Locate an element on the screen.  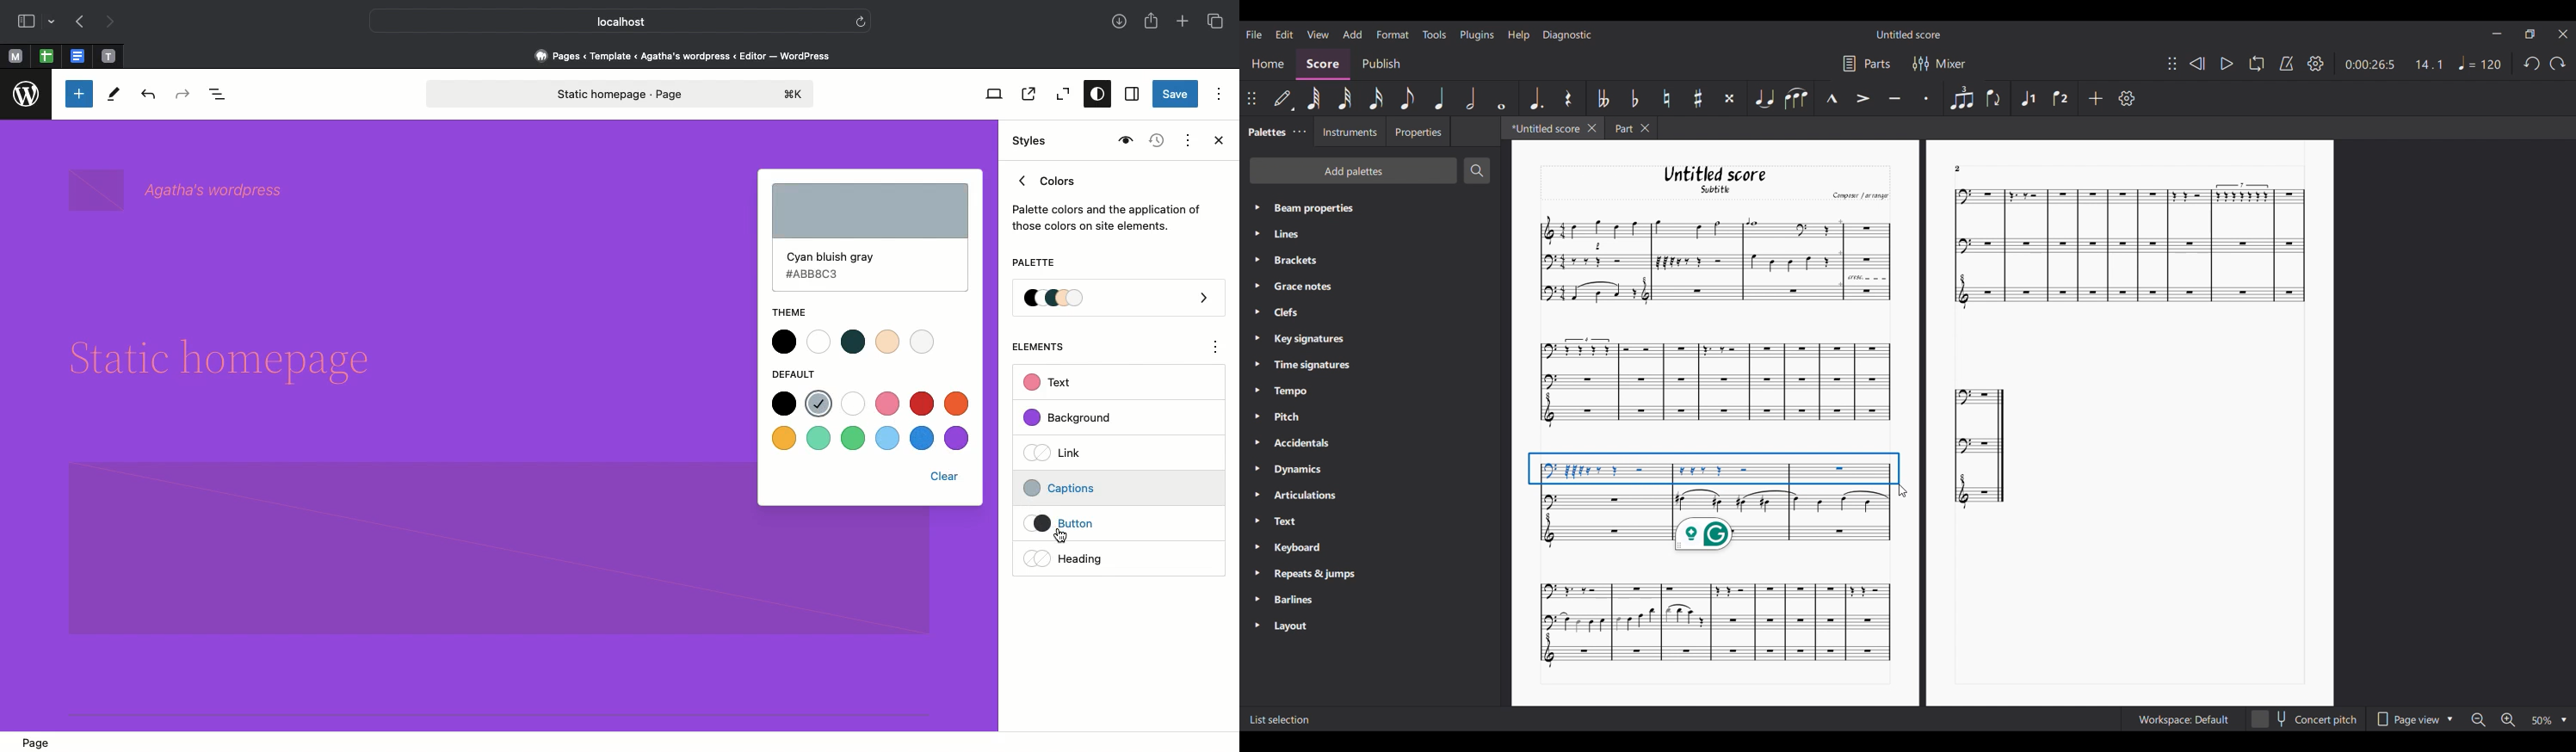
Toggle natural is located at coordinates (1666, 98).